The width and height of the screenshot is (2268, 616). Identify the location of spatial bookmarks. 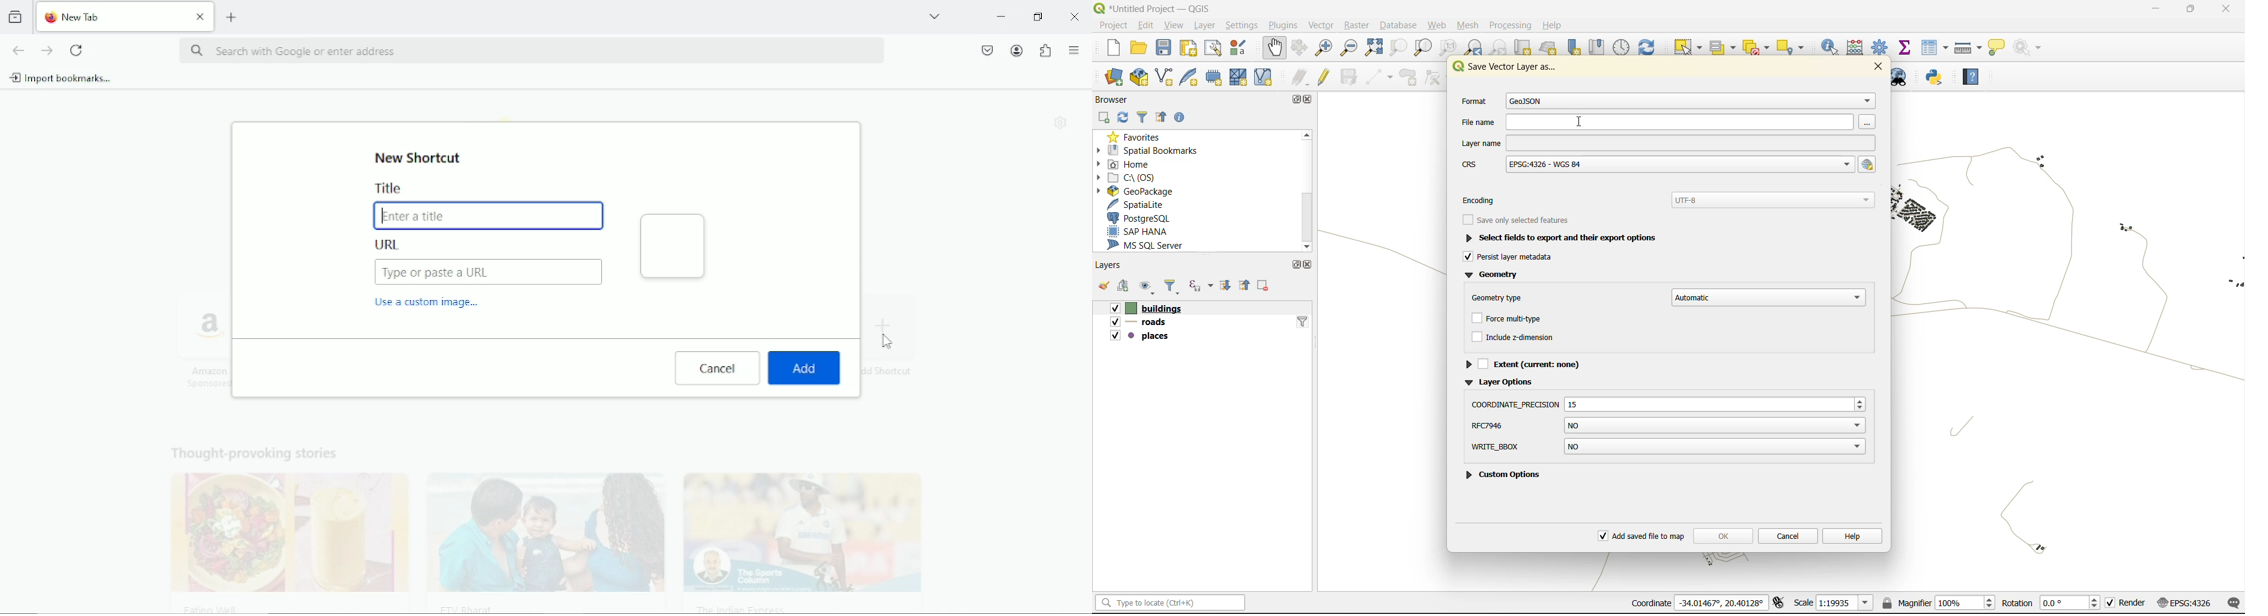
(1154, 151).